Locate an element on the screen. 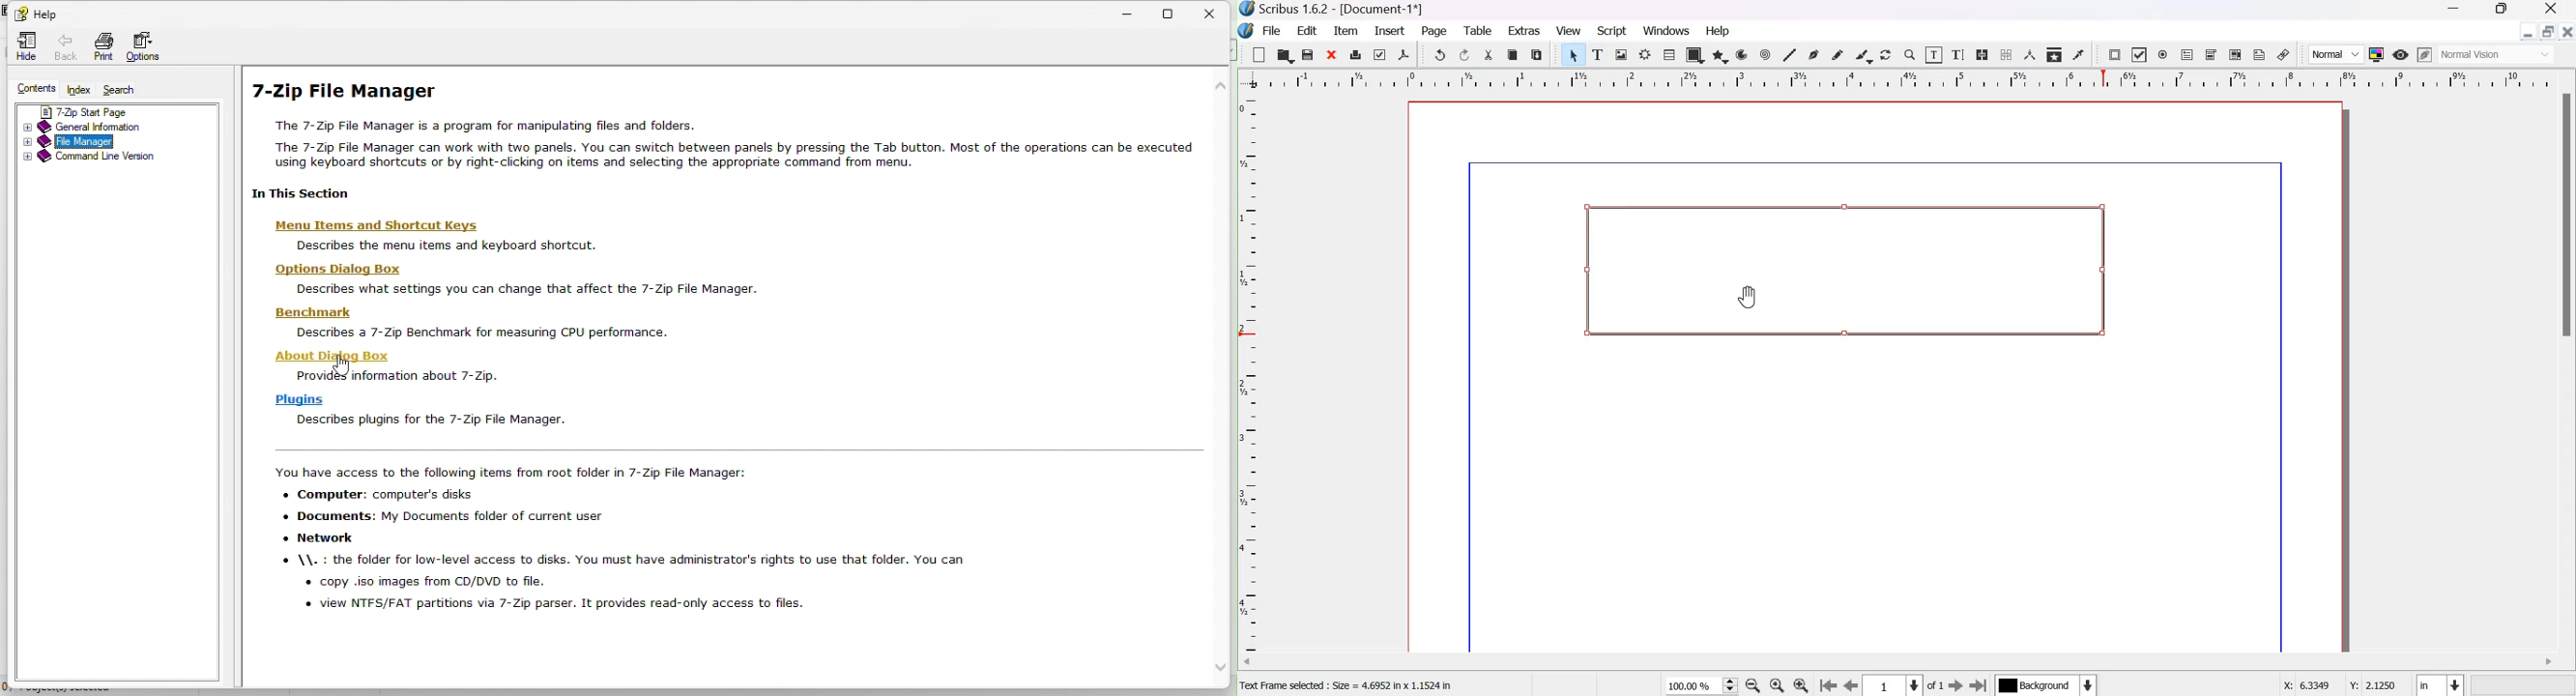 This screenshot has height=700, width=2576. Scribus 1.6.2 - [Document-1] is located at coordinates (1335, 10).